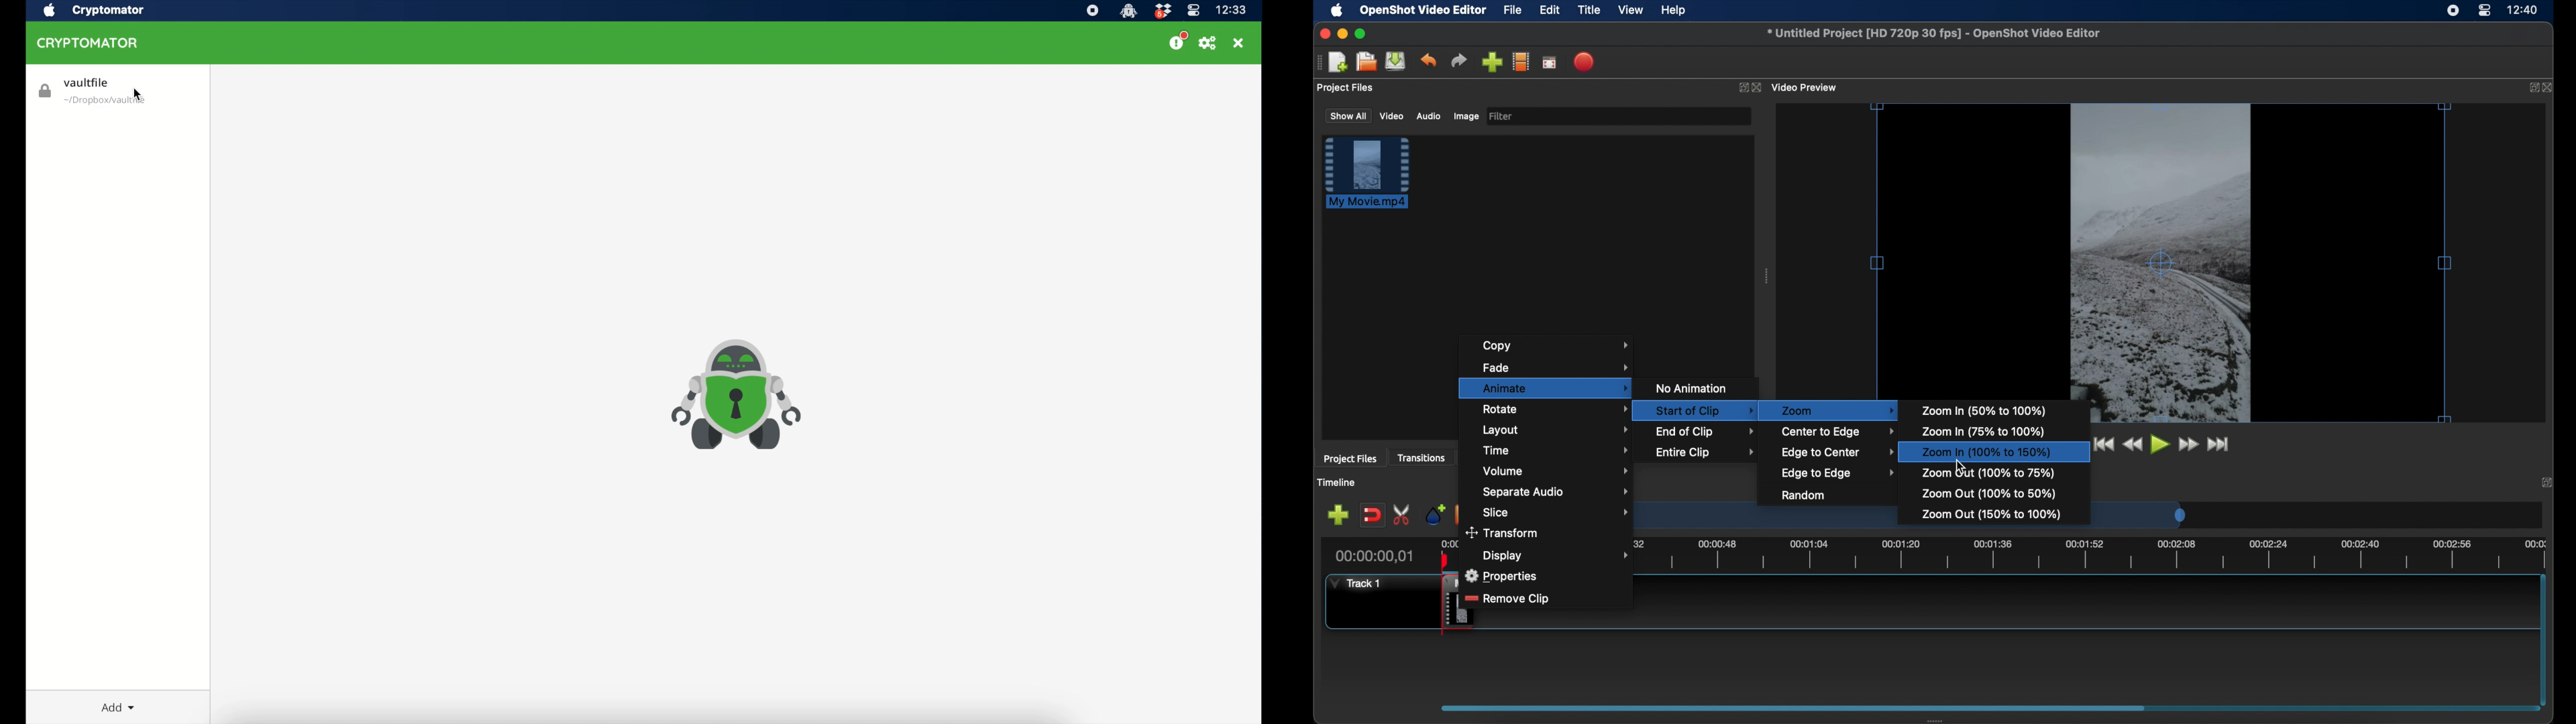 The image size is (2576, 728). What do you see at coordinates (138, 95) in the screenshot?
I see `cursor` at bounding box center [138, 95].